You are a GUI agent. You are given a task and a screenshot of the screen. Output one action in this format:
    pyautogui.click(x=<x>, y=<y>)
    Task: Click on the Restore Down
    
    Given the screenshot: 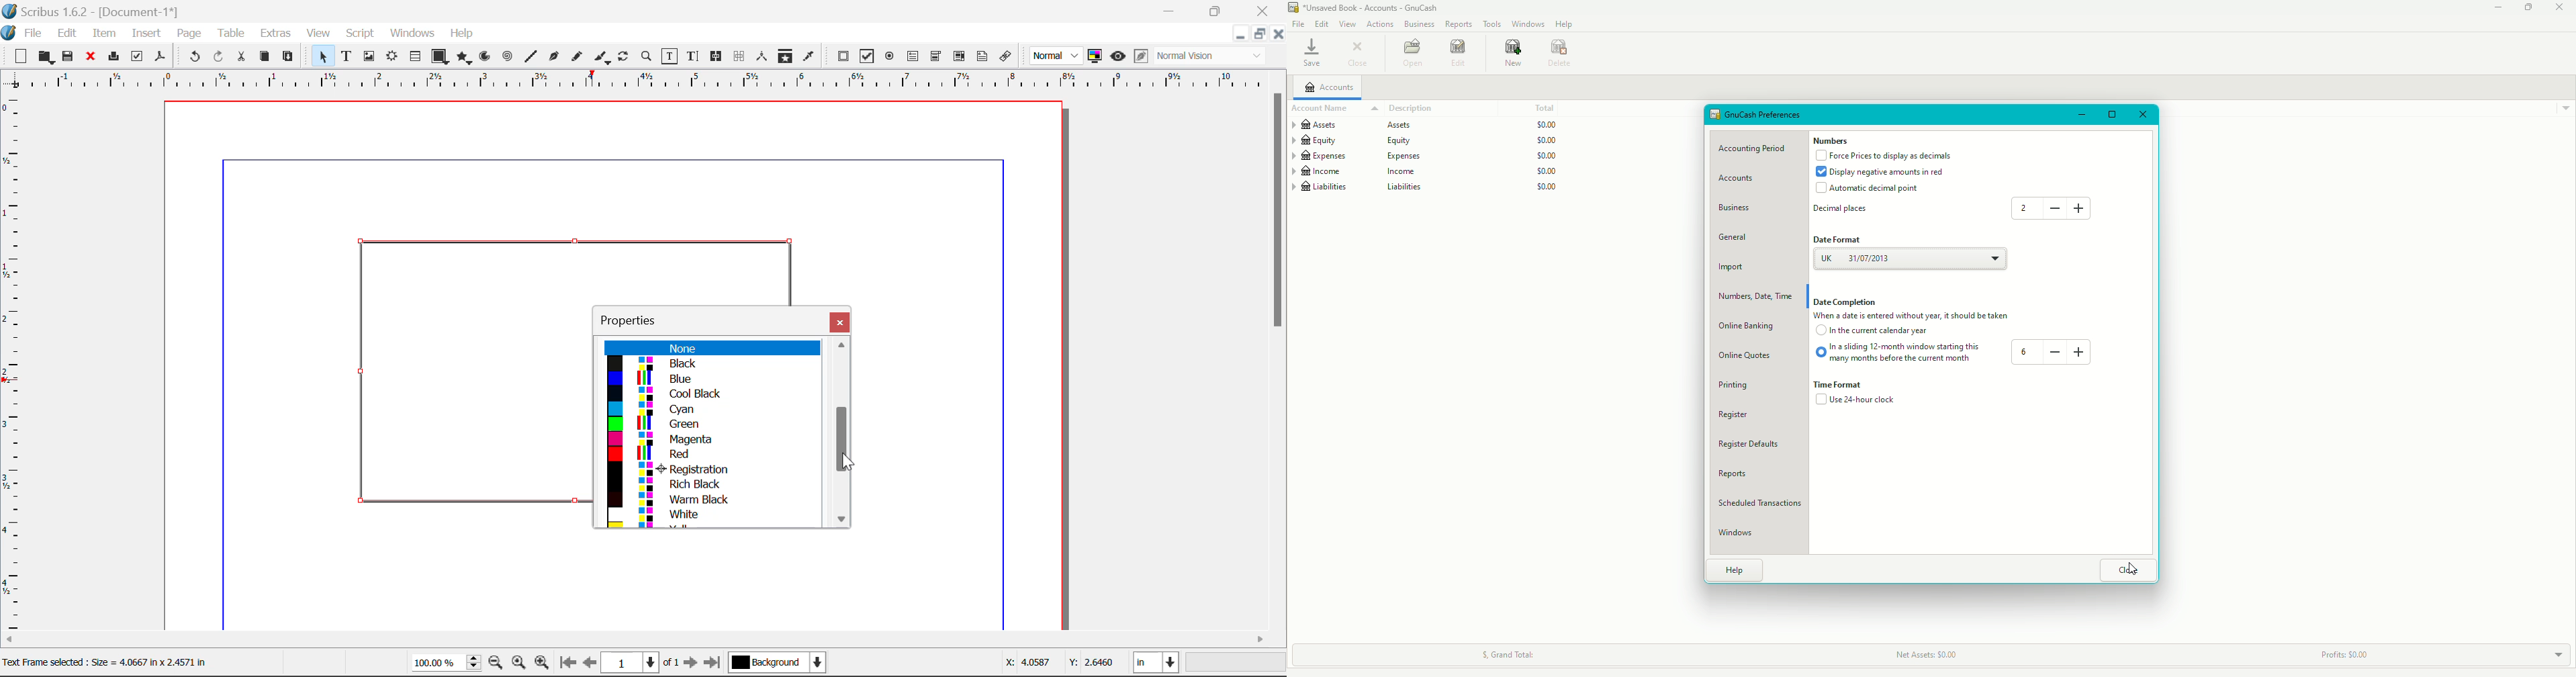 What is the action you would take?
    pyautogui.click(x=1240, y=34)
    